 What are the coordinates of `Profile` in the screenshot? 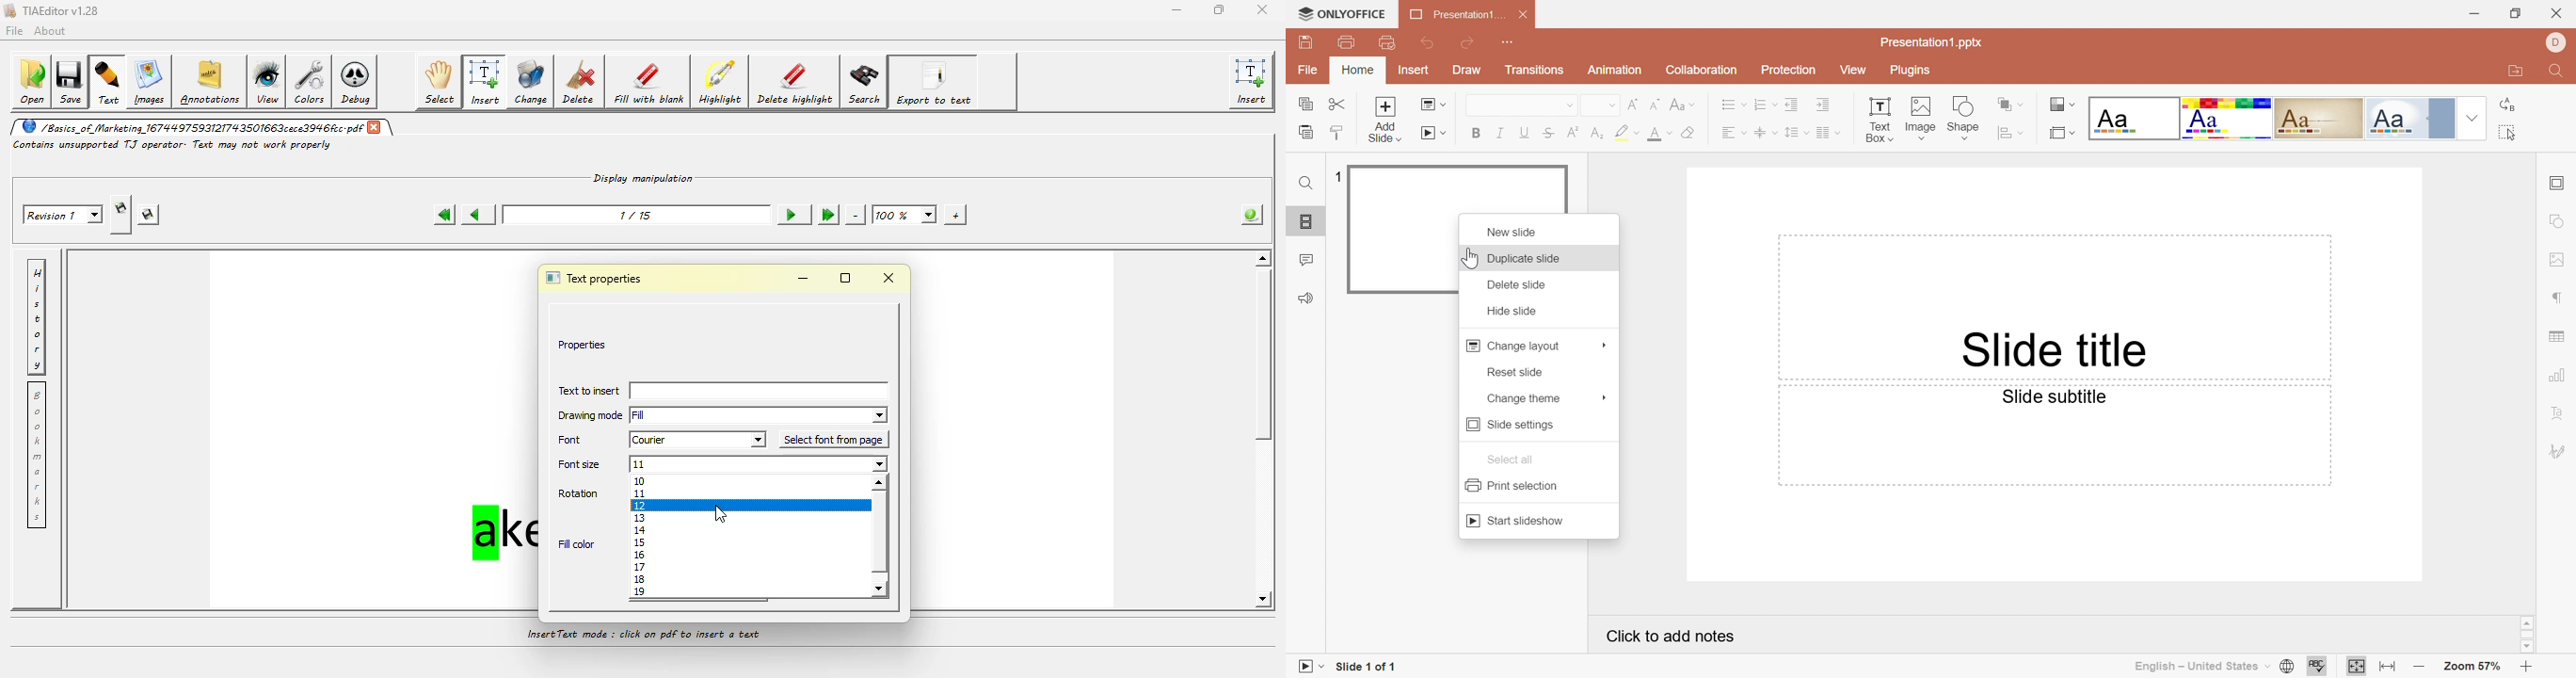 It's located at (2557, 44).